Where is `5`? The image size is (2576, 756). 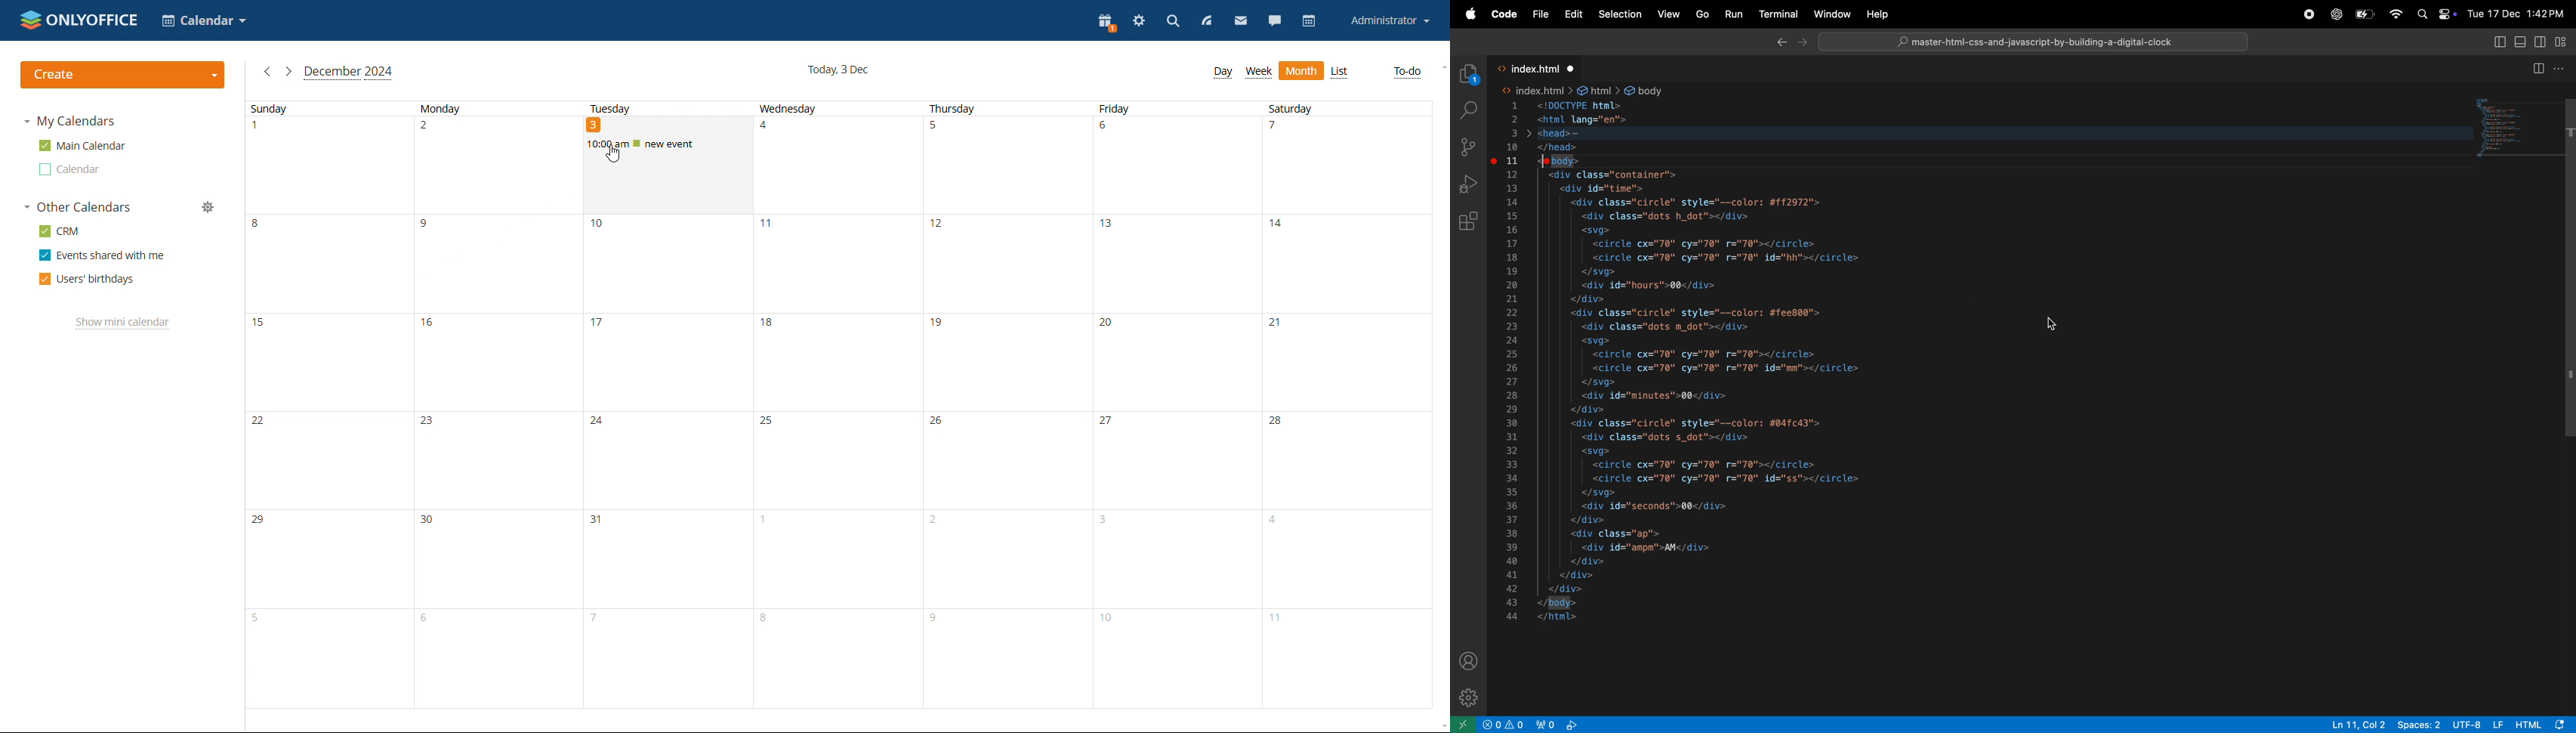
5 is located at coordinates (1005, 165).